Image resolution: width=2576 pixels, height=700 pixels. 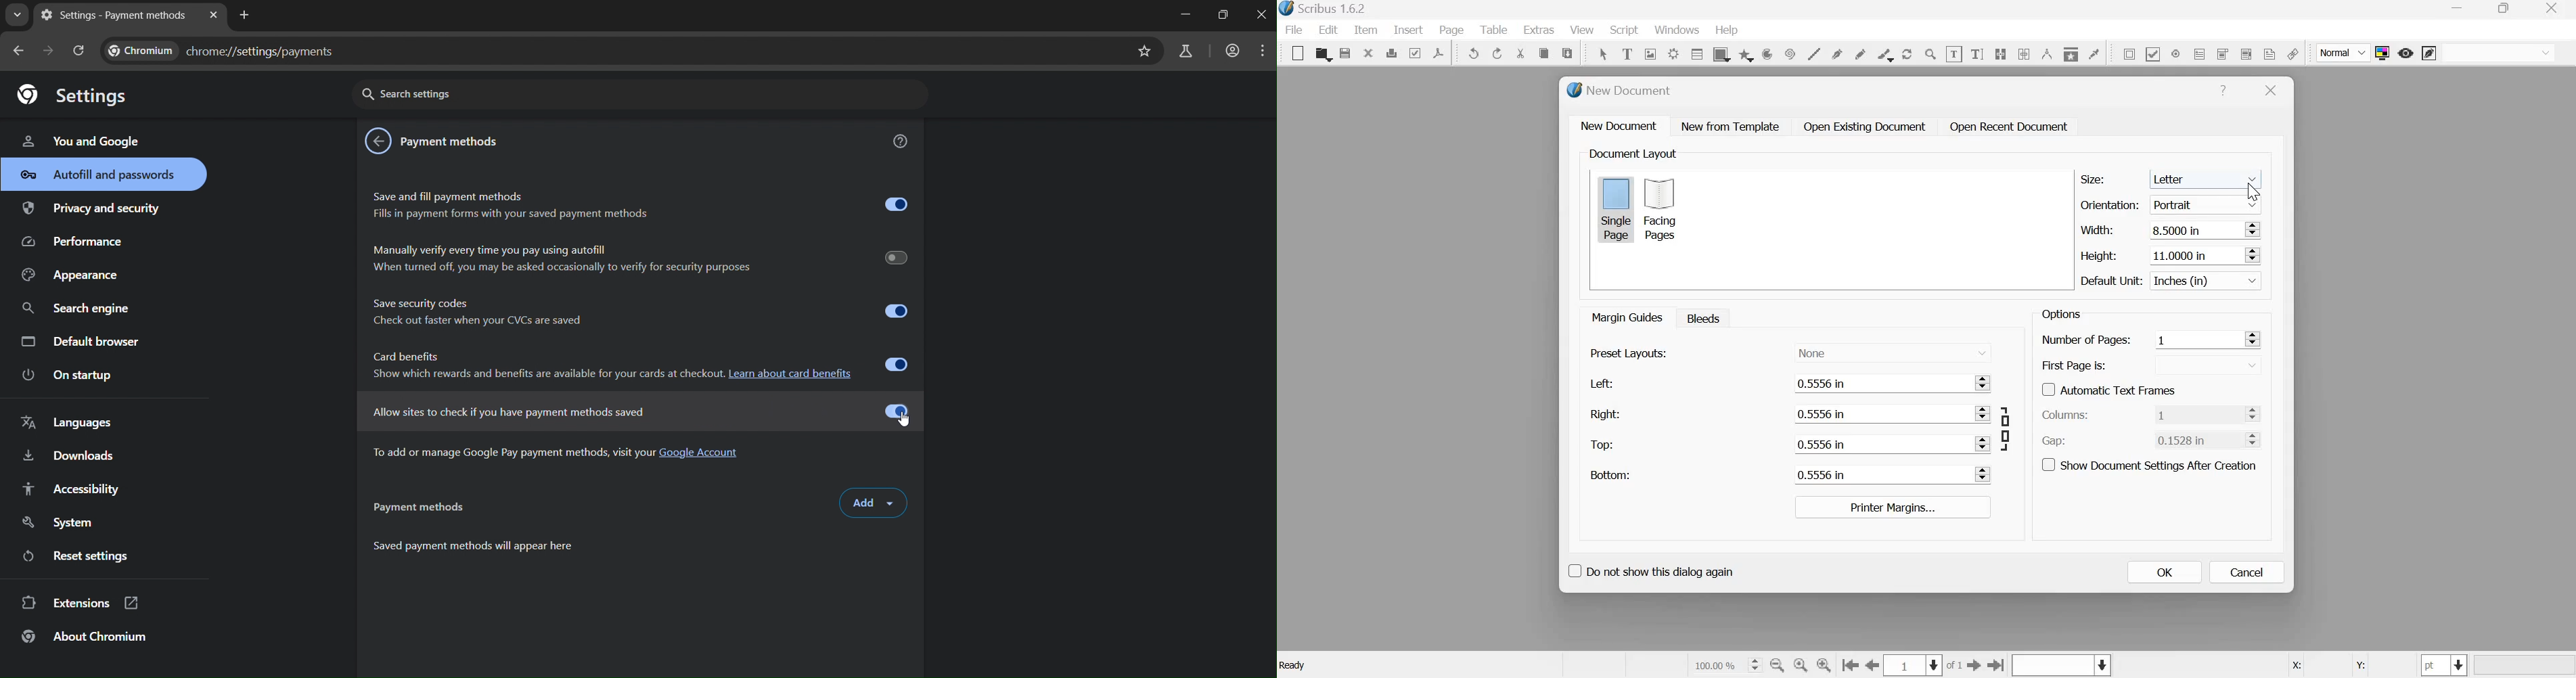 What do you see at coordinates (1603, 52) in the screenshot?
I see `Select item` at bounding box center [1603, 52].